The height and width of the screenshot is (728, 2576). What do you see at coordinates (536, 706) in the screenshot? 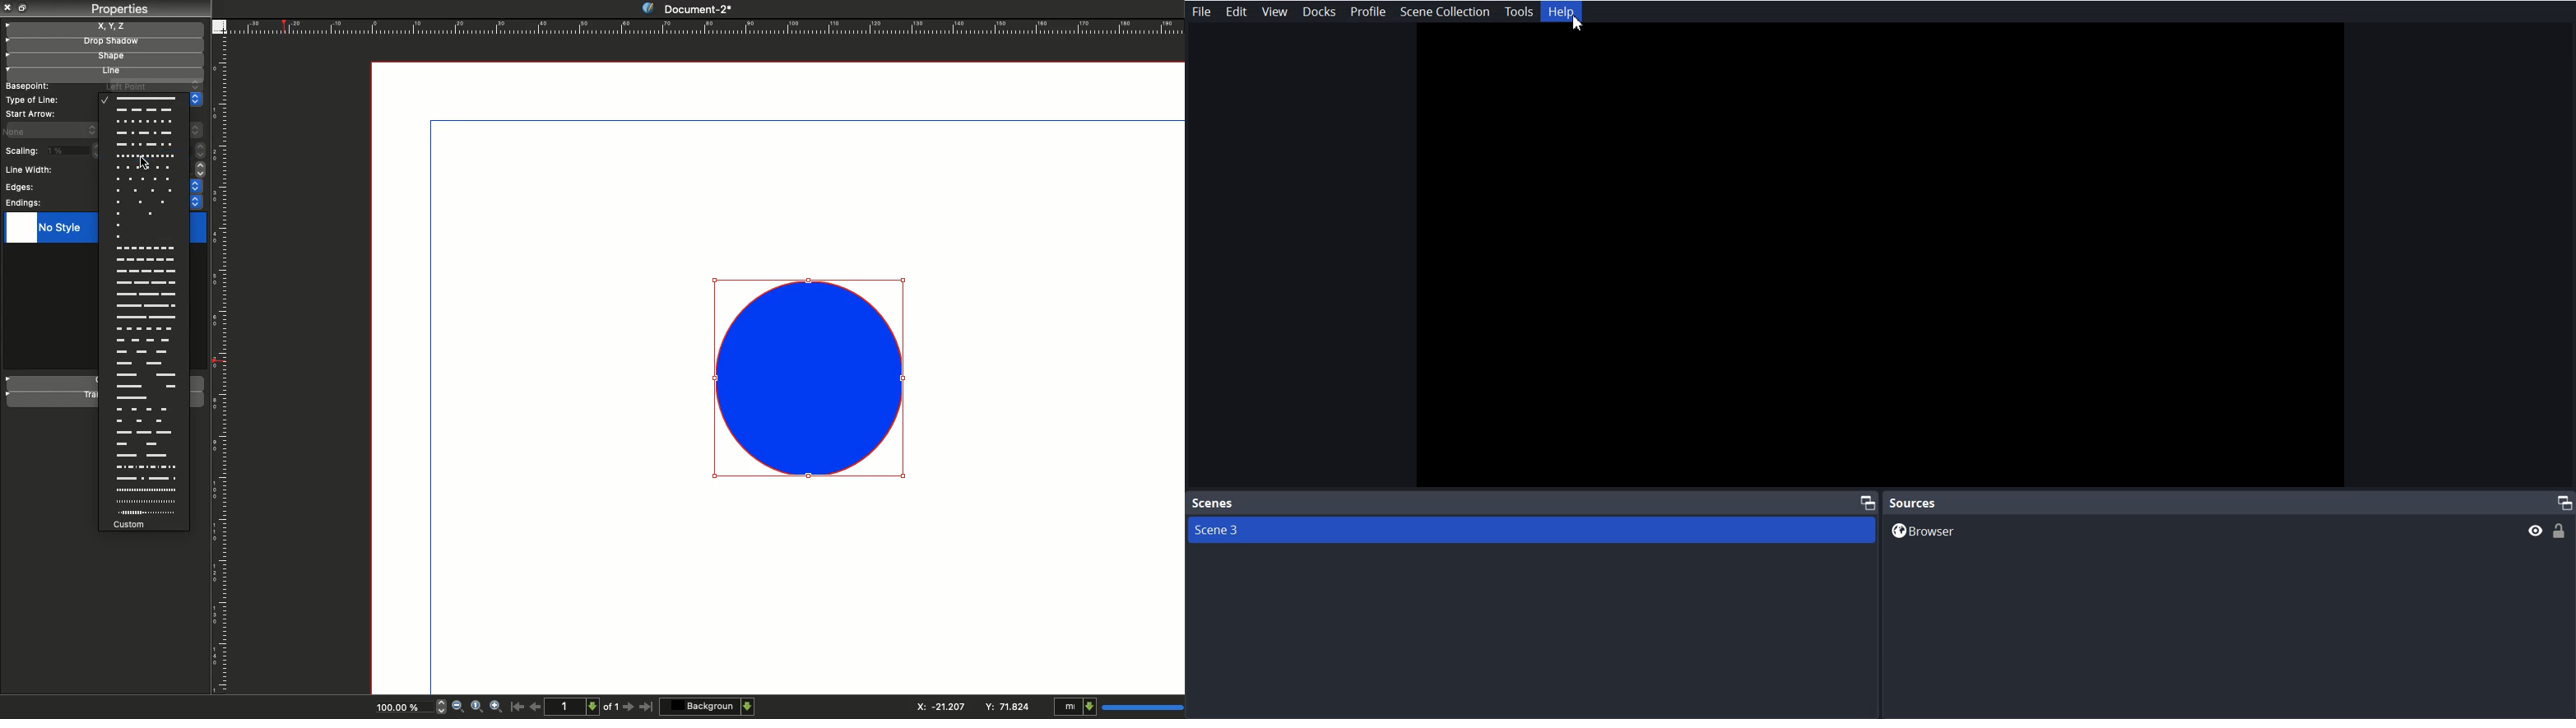
I see `Previous page` at bounding box center [536, 706].